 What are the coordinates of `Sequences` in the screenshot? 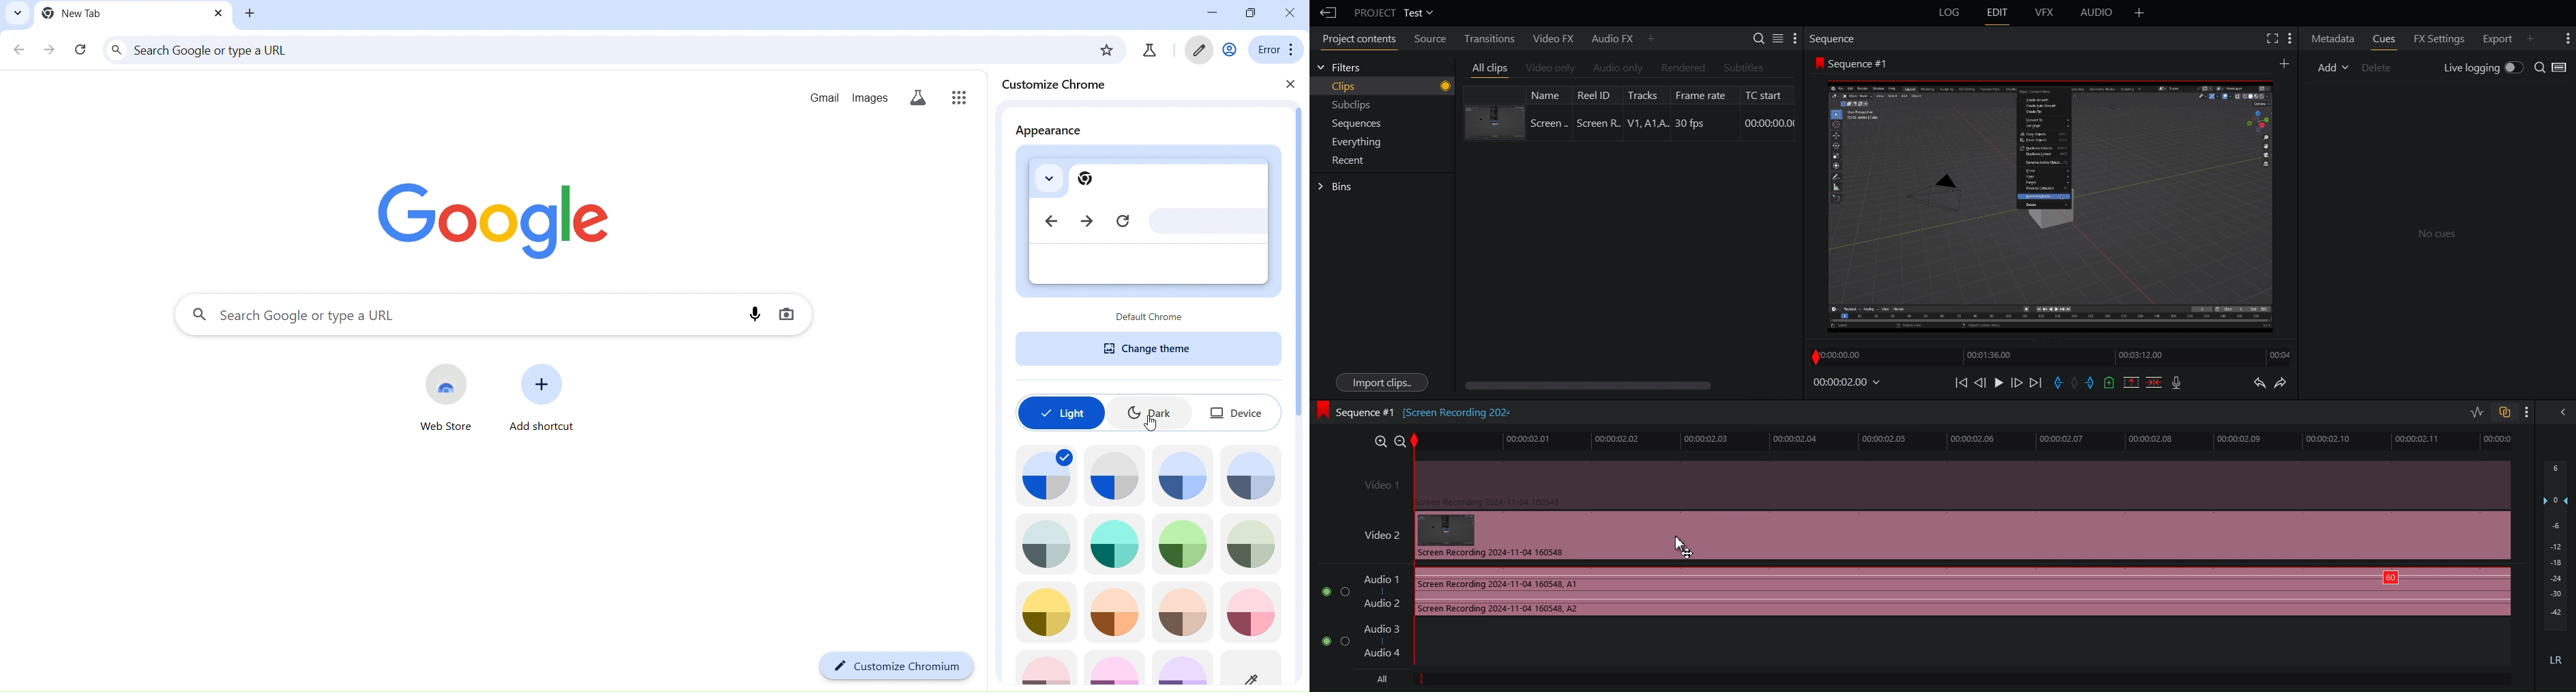 It's located at (1357, 124).